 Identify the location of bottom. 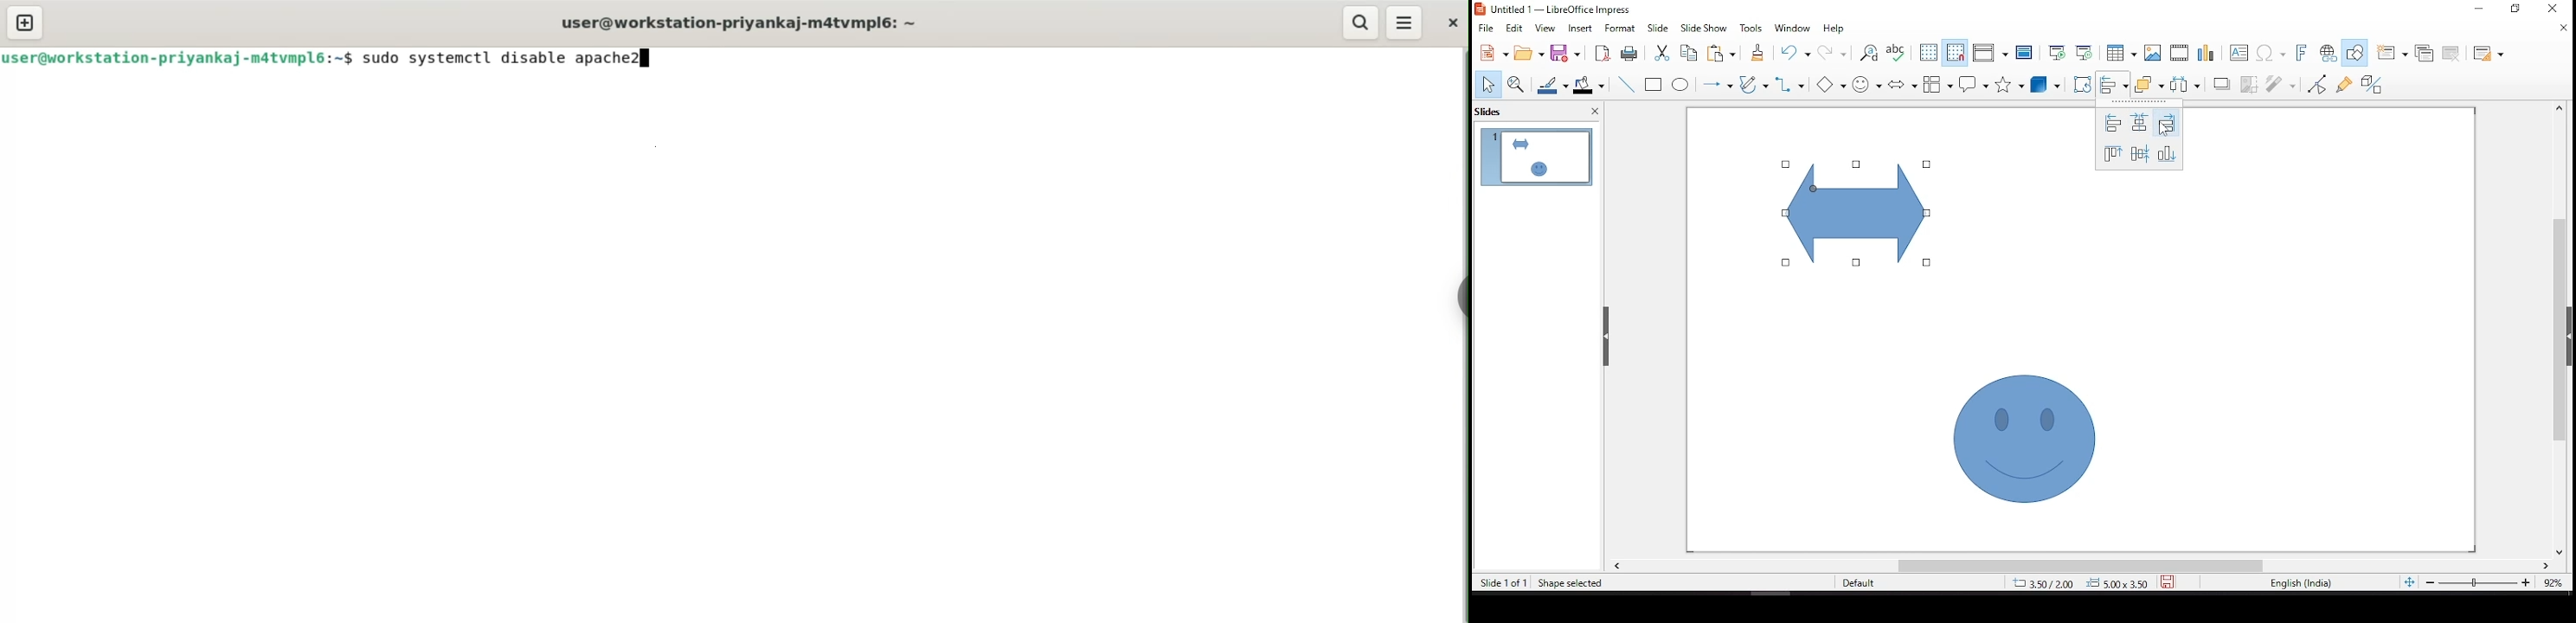
(2112, 154).